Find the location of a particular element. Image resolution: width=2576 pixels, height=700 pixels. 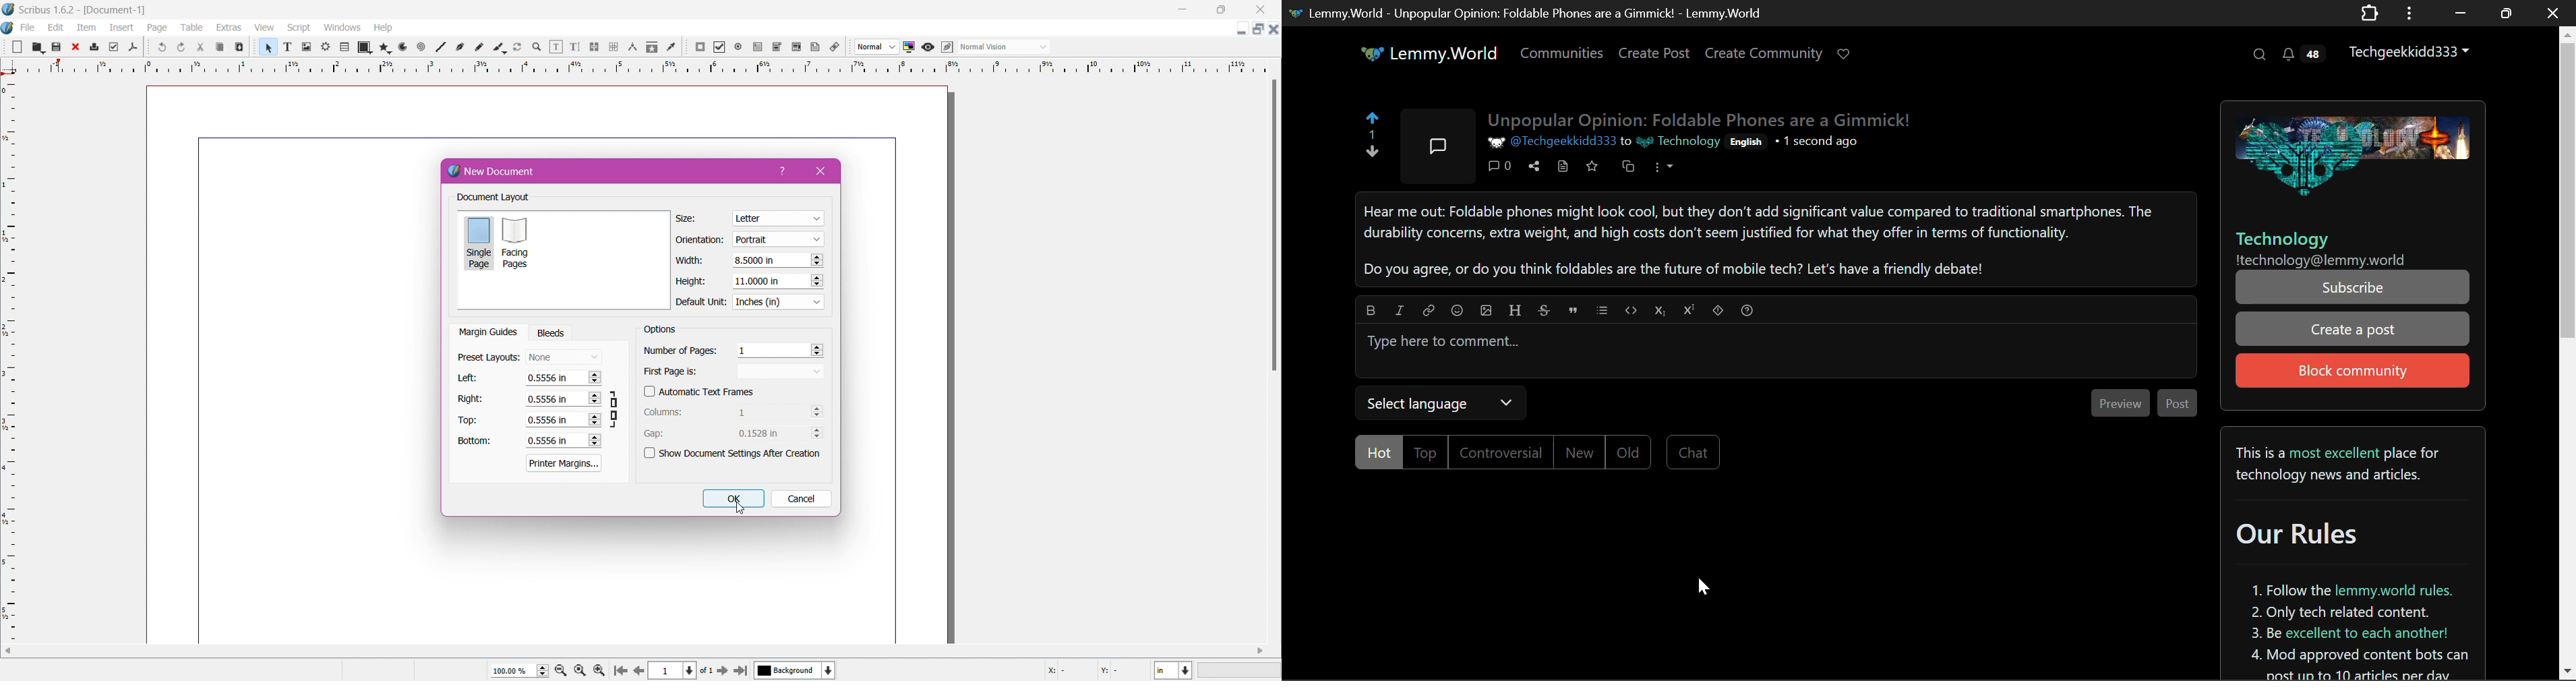

checkbox is located at coordinates (646, 454).